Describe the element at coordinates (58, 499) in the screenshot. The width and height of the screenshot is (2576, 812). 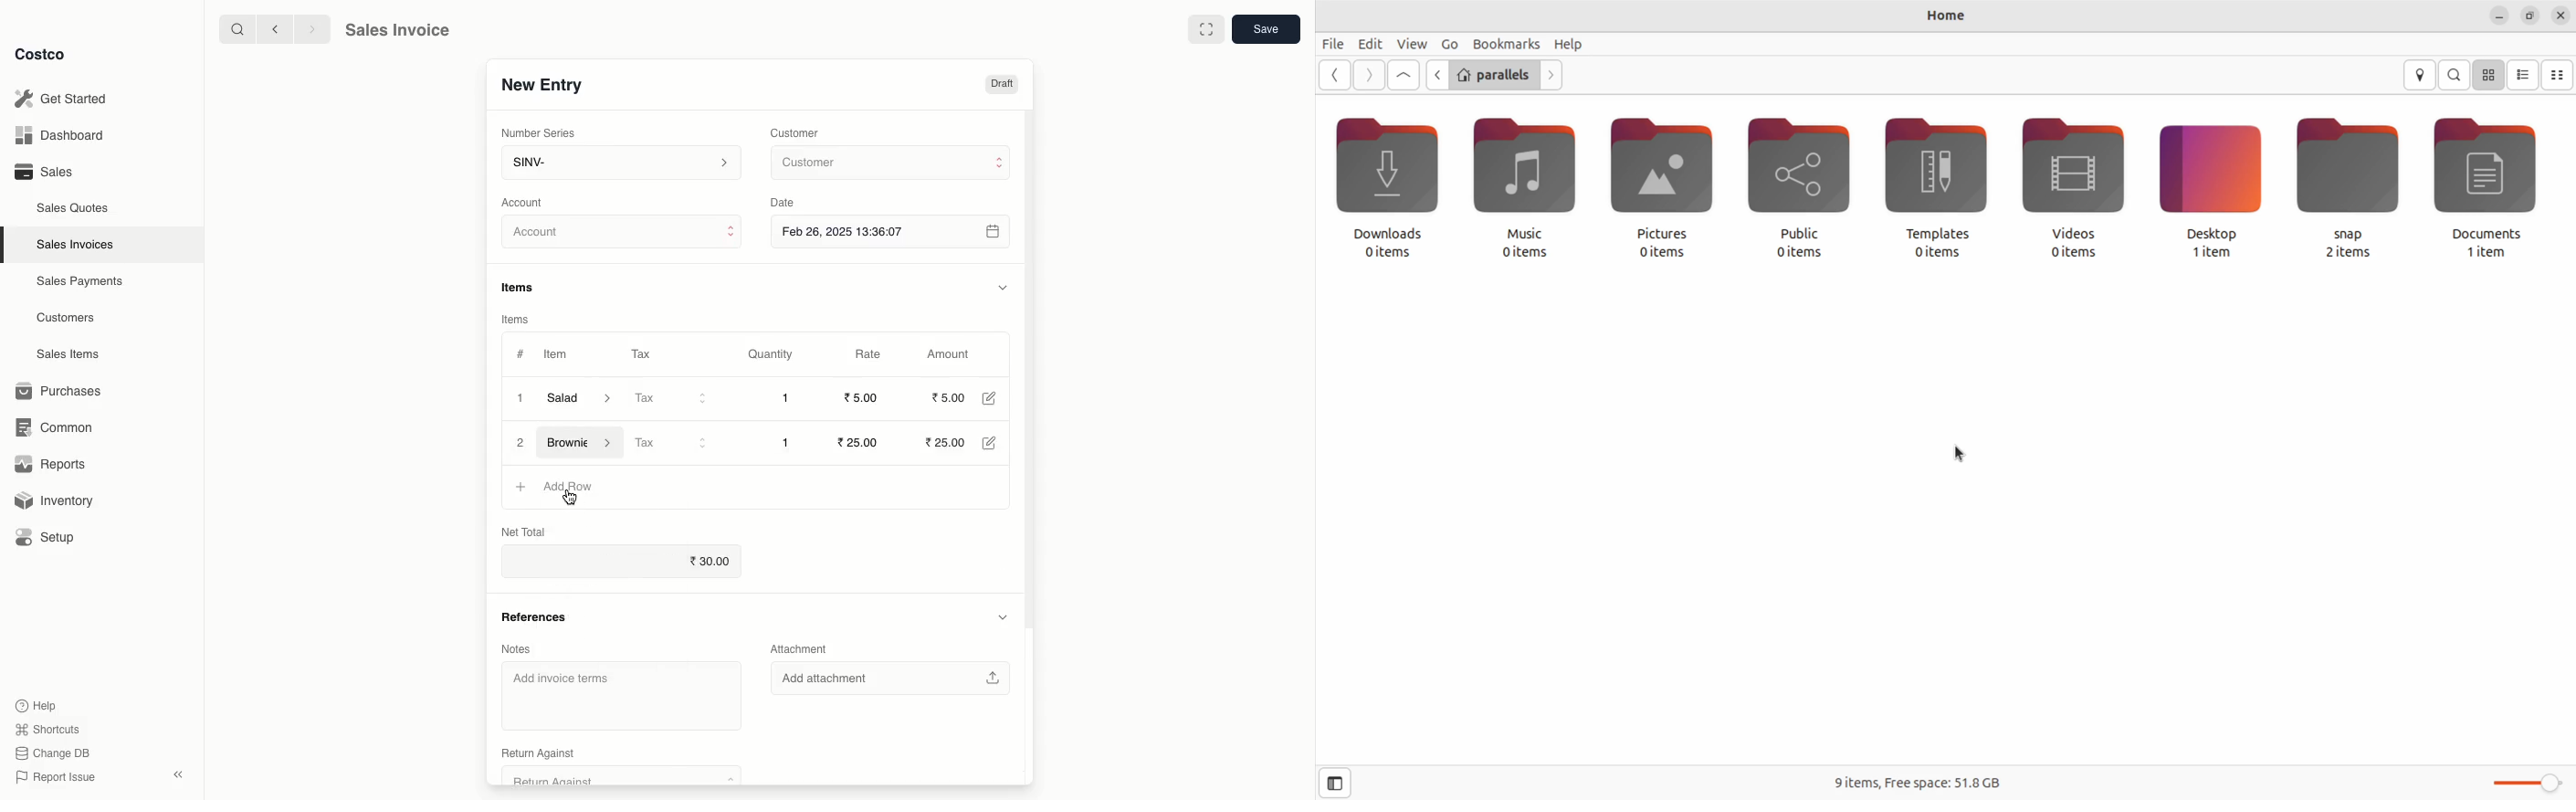
I see `Inventory` at that location.